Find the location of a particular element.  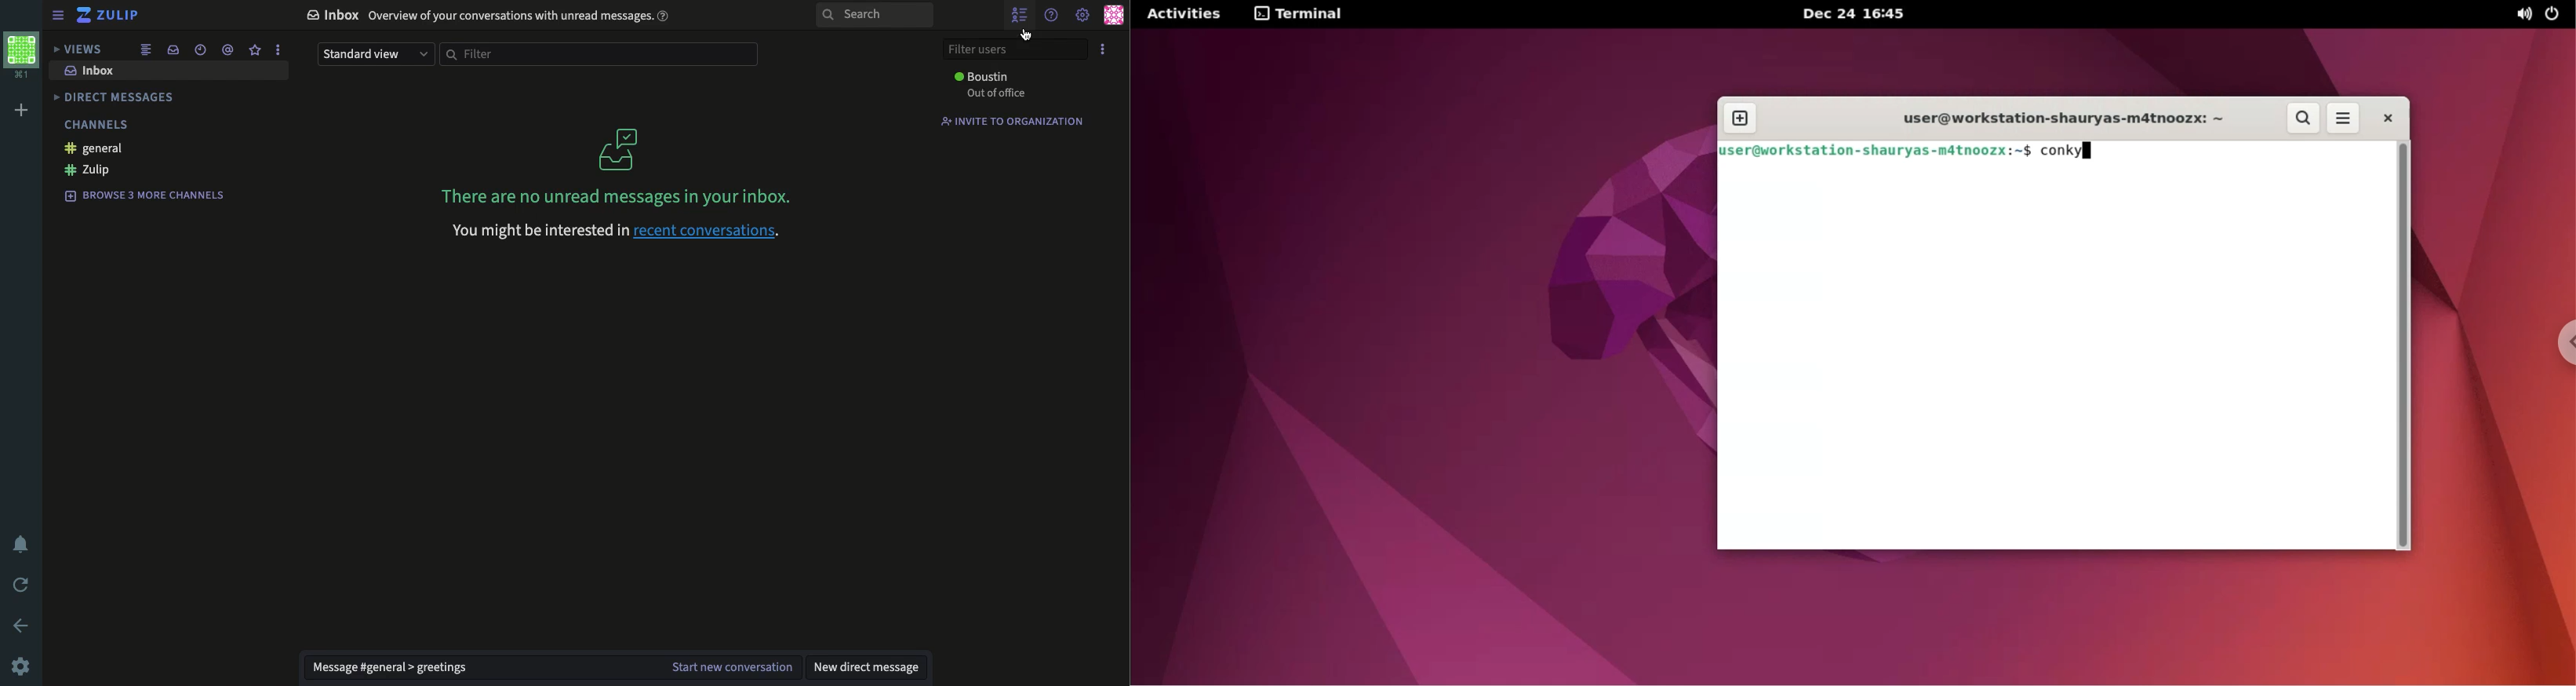

browse 3 more channels is located at coordinates (140, 195).